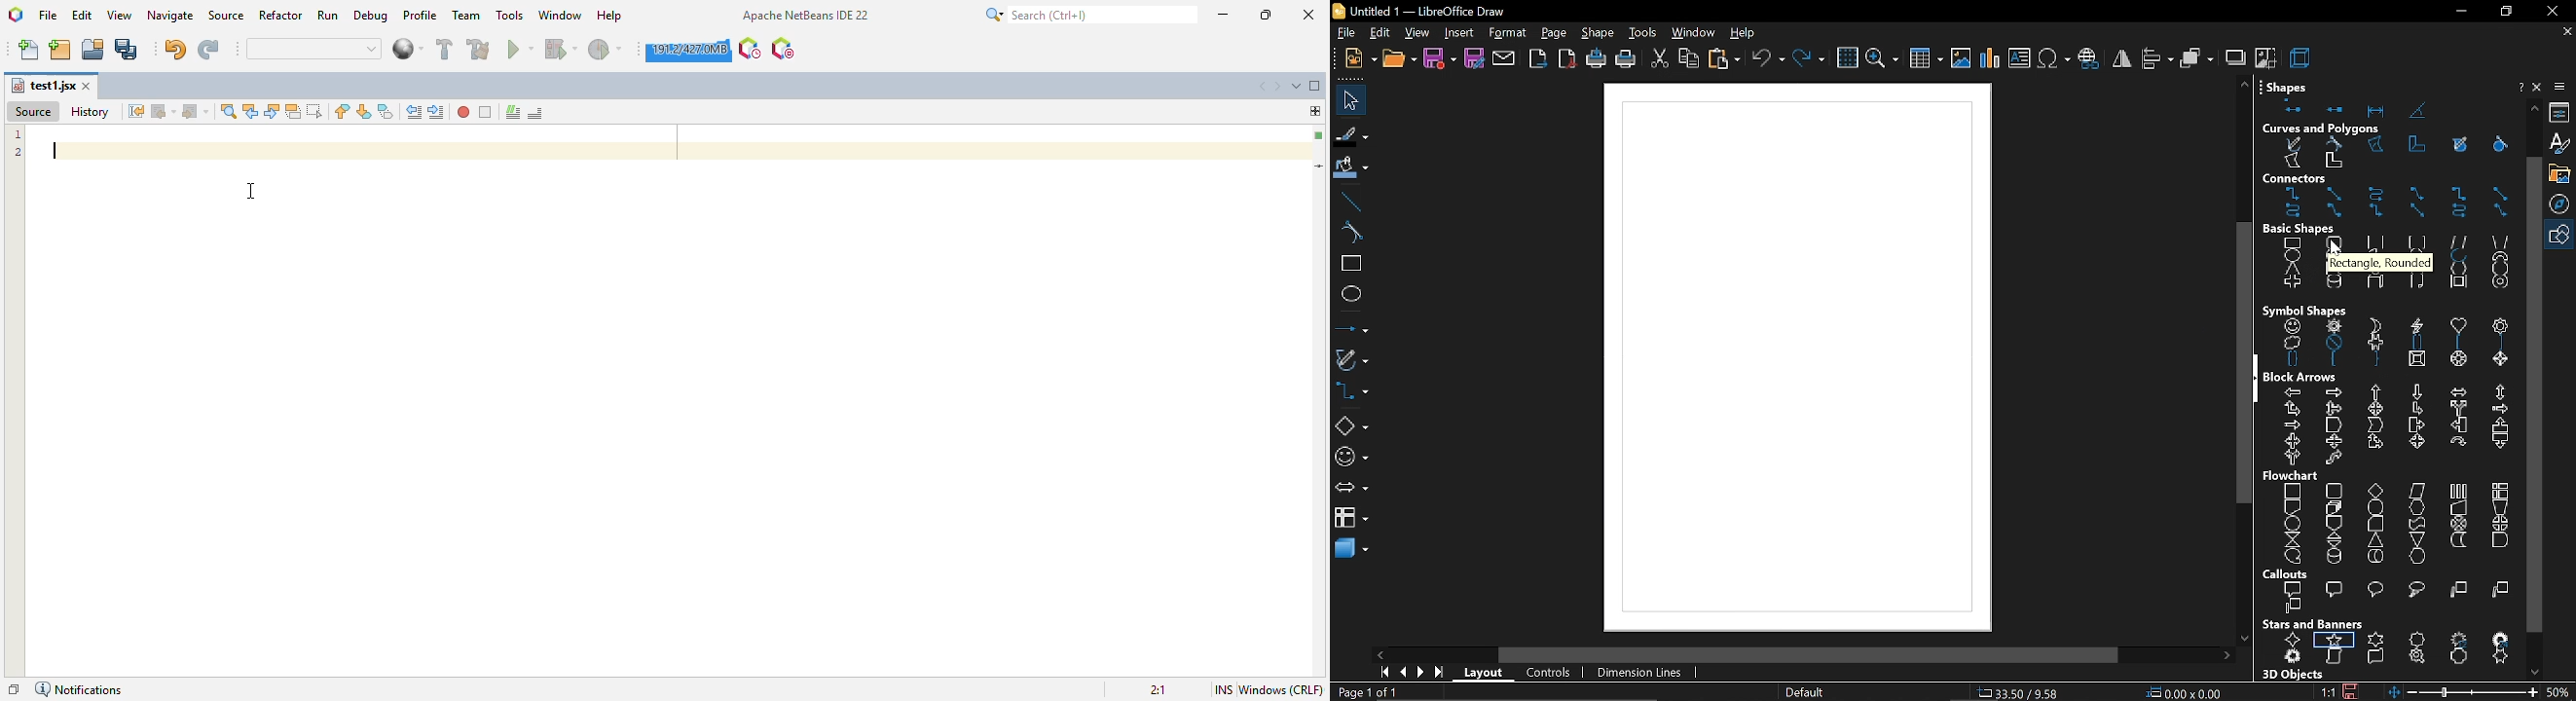 This screenshot has width=2576, height=728. I want to click on shape, so click(1600, 34).